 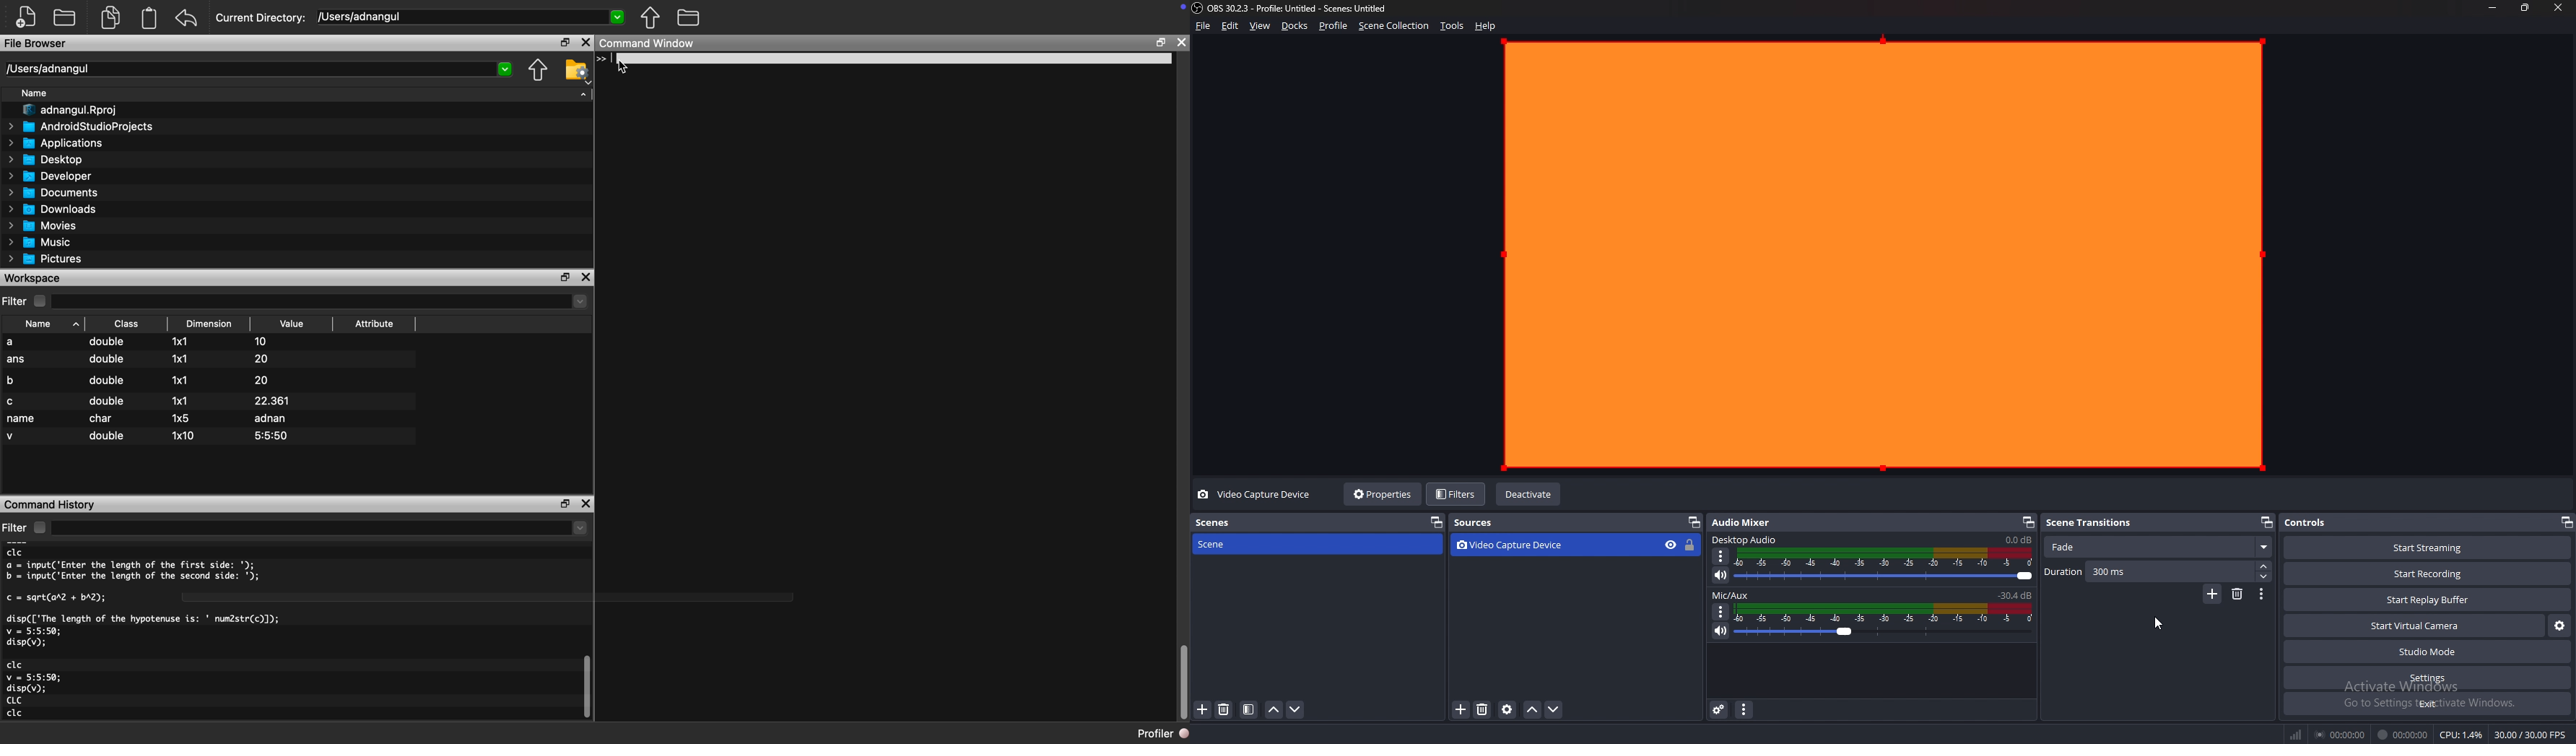 I want to click on cursor, so click(x=2159, y=626).